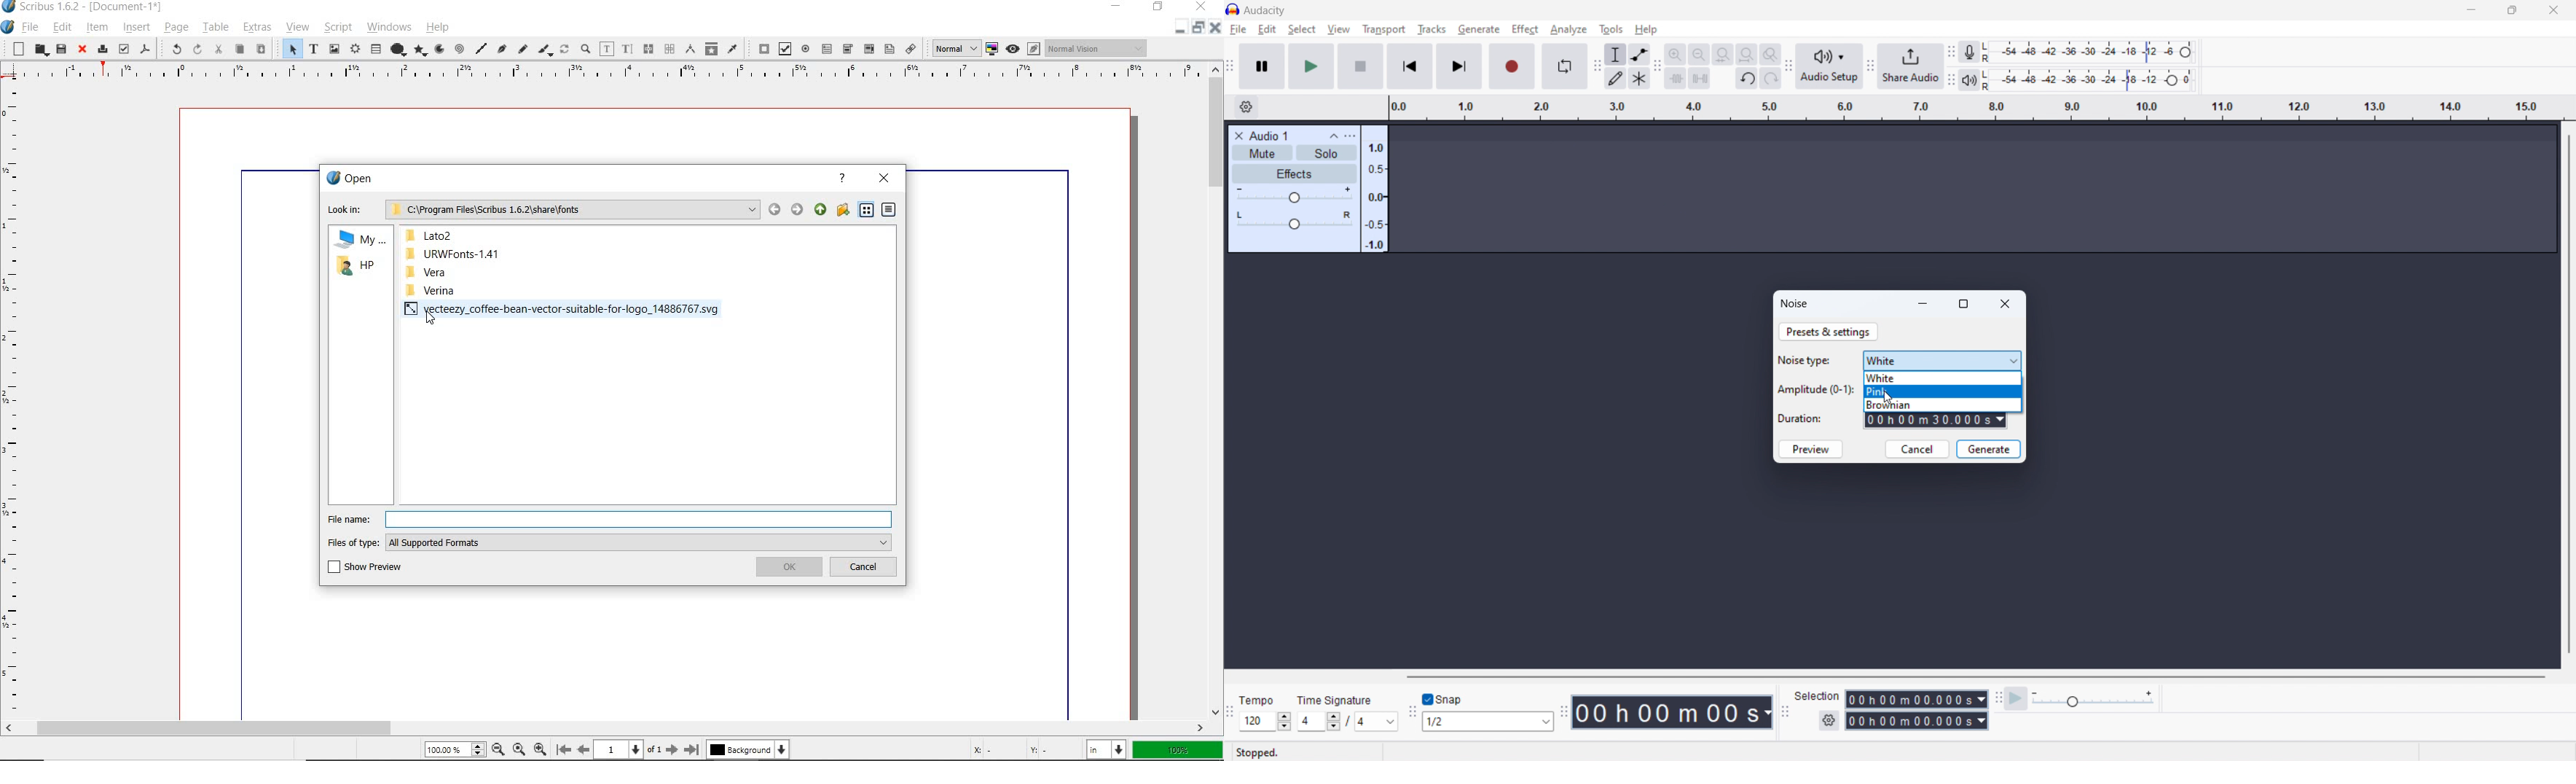  What do you see at coordinates (1181, 26) in the screenshot?
I see `restore down` at bounding box center [1181, 26].